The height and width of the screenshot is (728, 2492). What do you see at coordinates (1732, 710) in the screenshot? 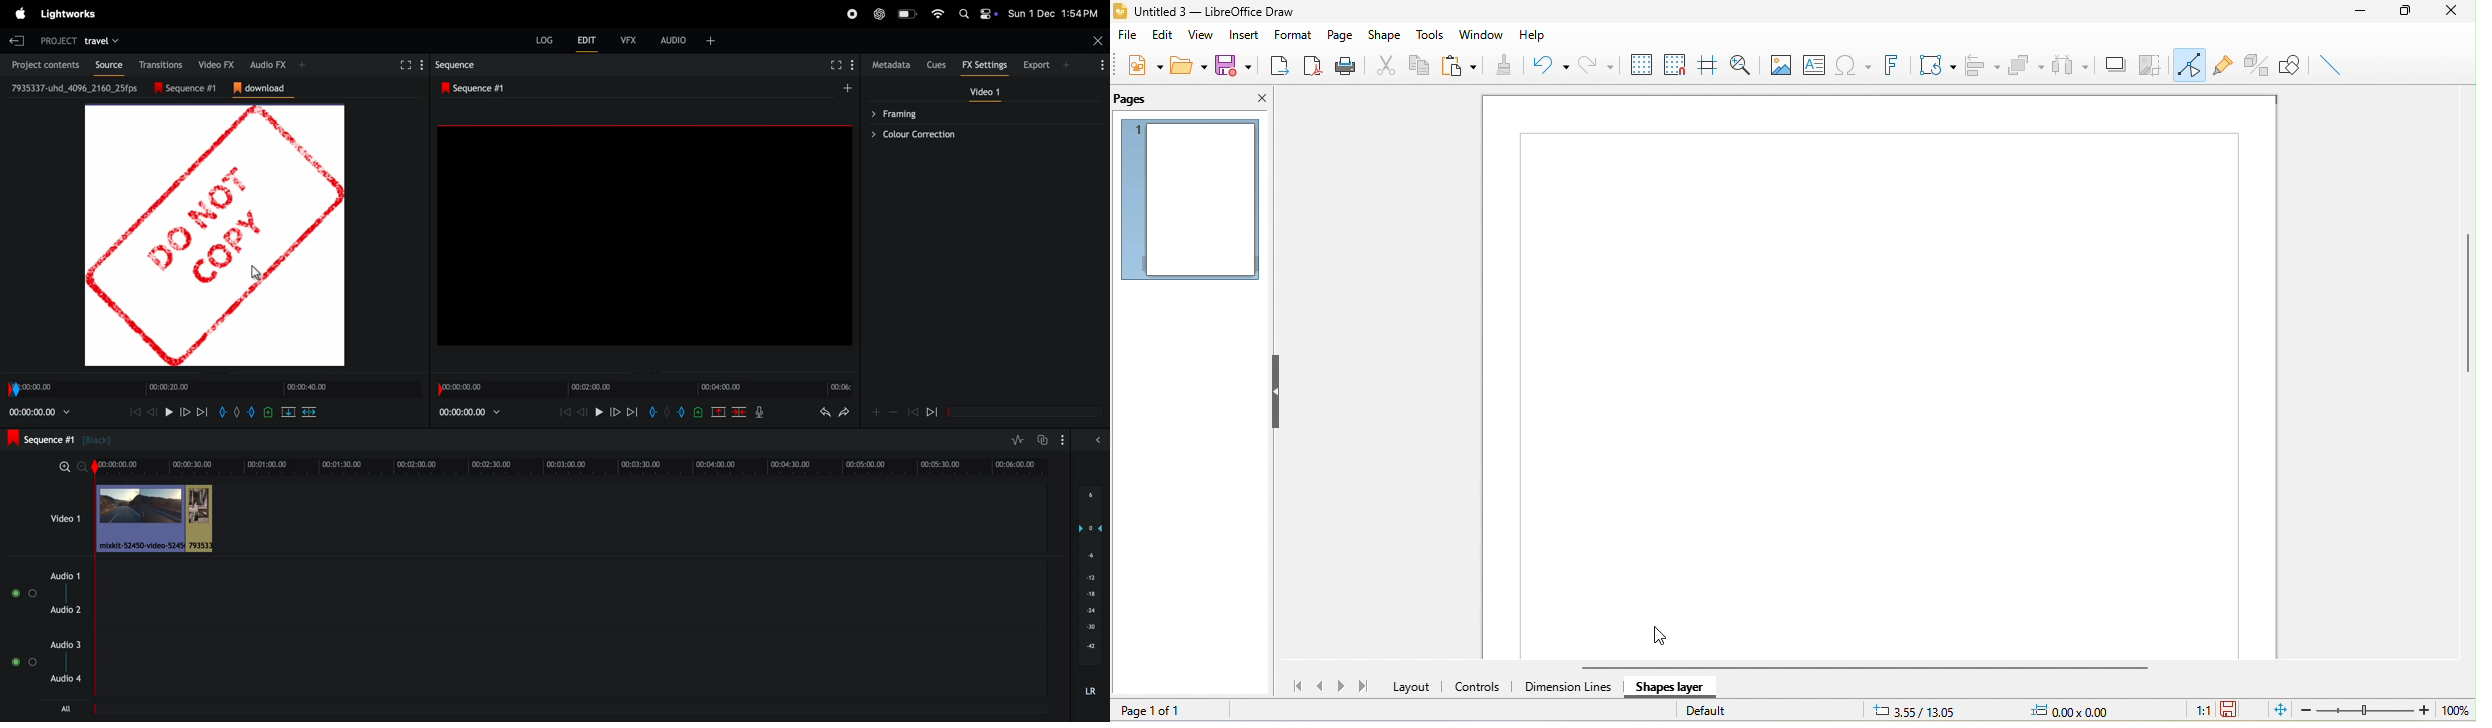
I see `default` at bounding box center [1732, 710].